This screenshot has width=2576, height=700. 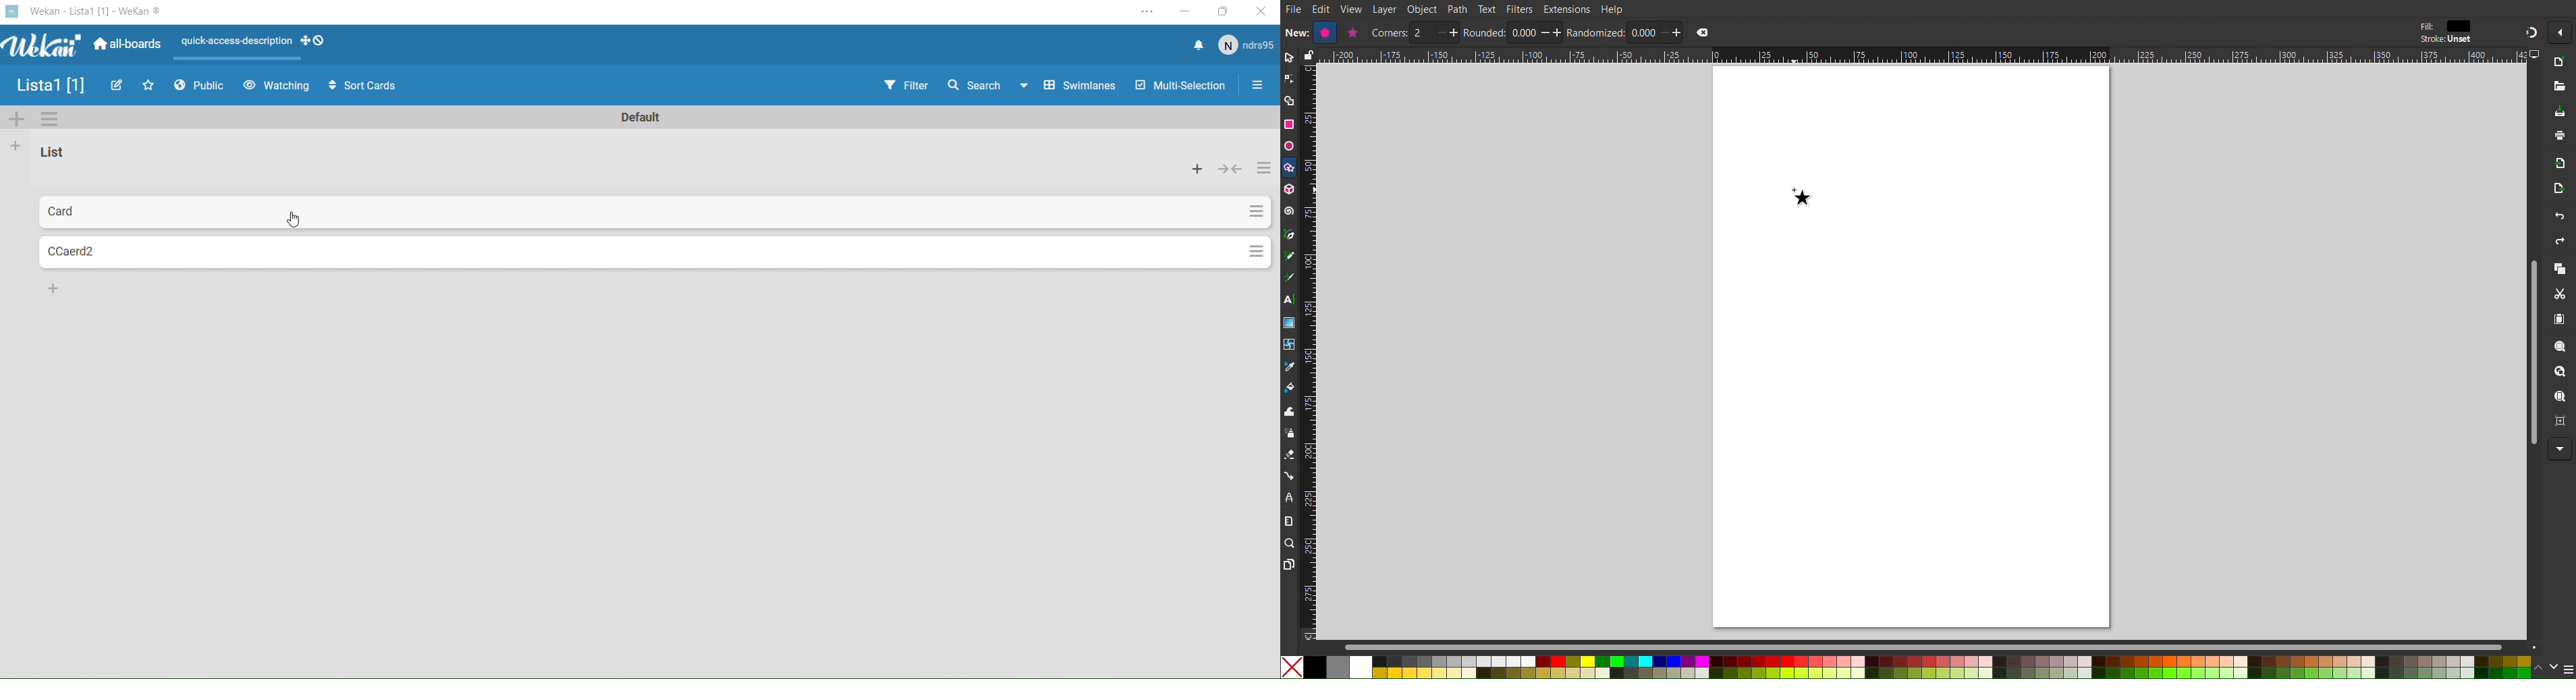 What do you see at coordinates (1596, 32) in the screenshot?
I see `randomized` at bounding box center [1596, 32].